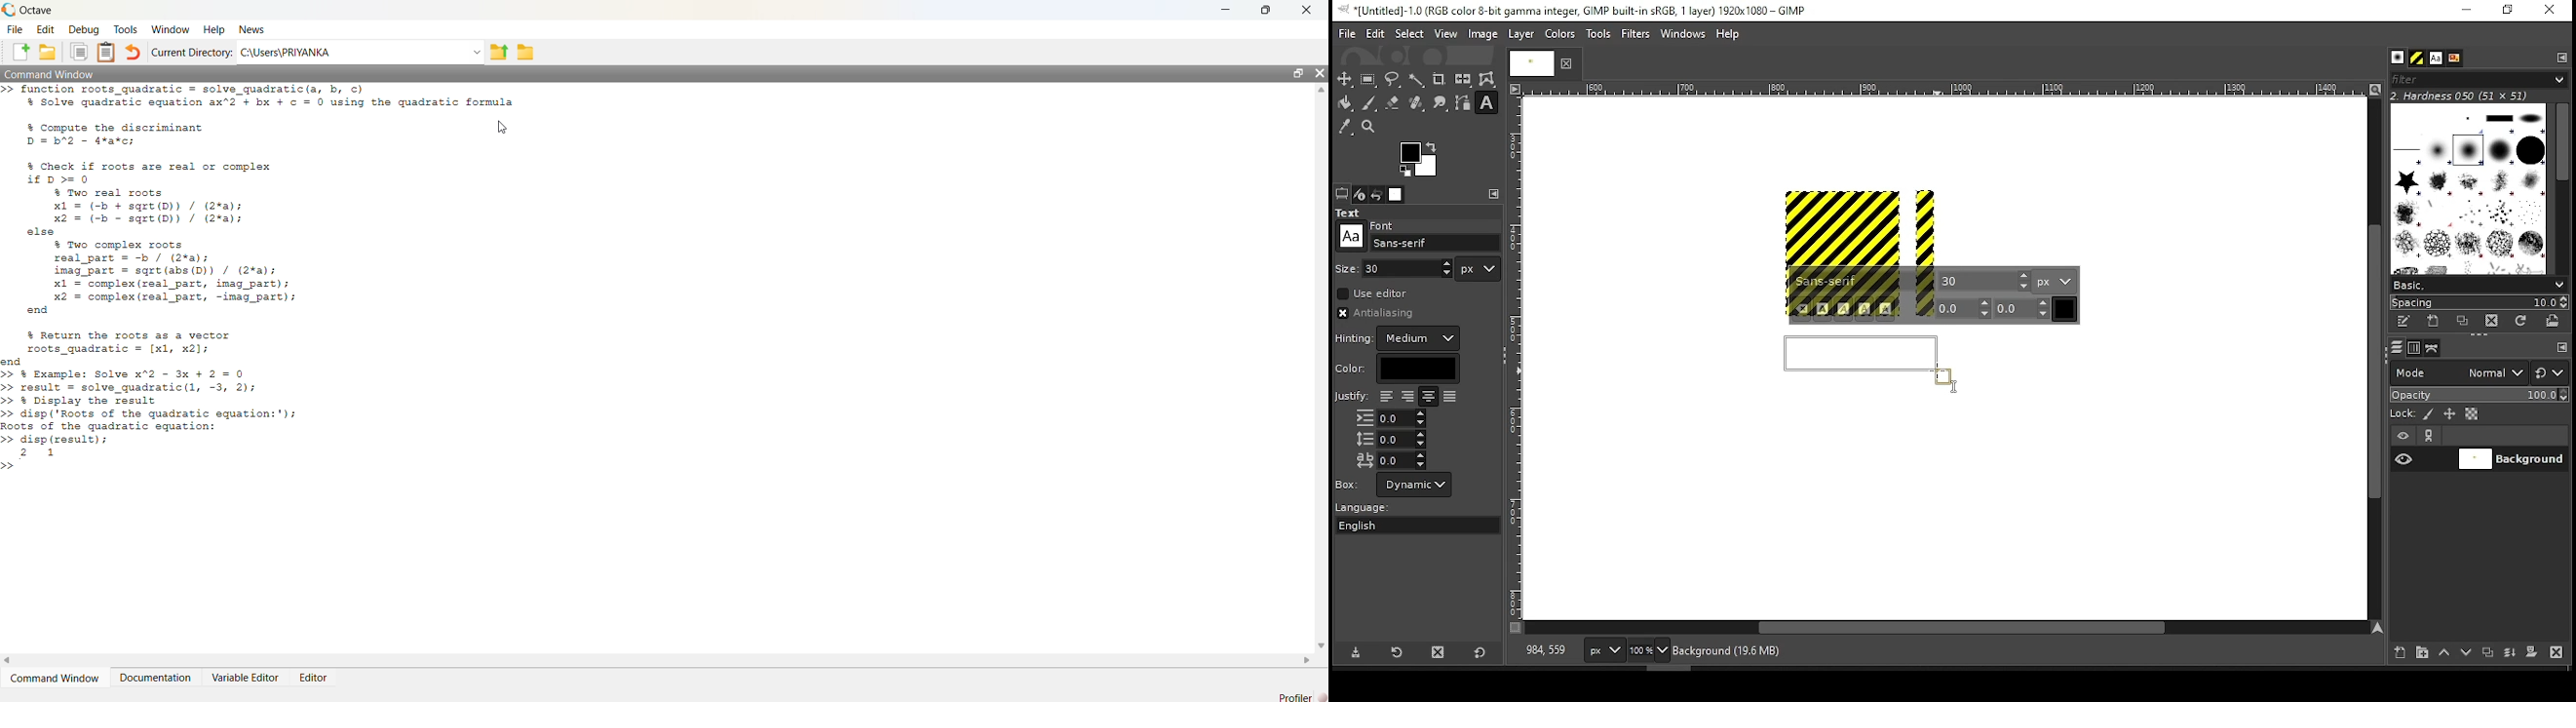  What do you see at coordinates (2436, 321) in the screenshot?
I see `create a new brush` at bounding box center [2436, 321].